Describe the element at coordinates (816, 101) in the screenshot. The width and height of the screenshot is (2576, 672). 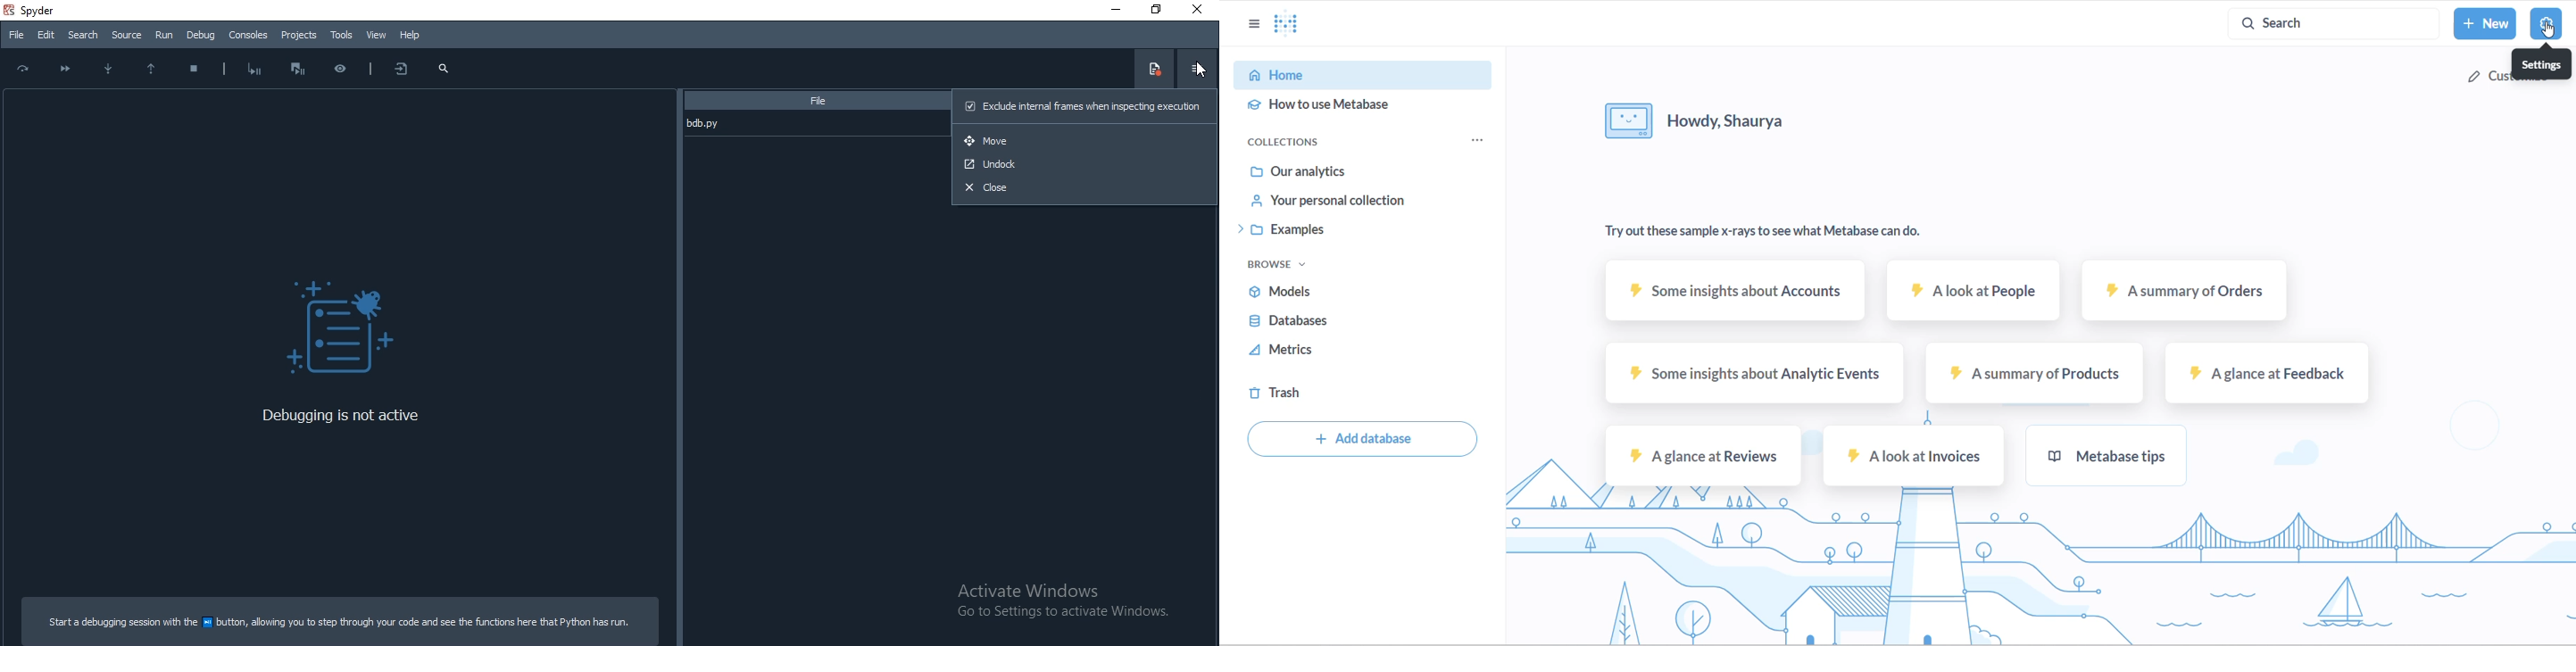
I see `File` at that location.